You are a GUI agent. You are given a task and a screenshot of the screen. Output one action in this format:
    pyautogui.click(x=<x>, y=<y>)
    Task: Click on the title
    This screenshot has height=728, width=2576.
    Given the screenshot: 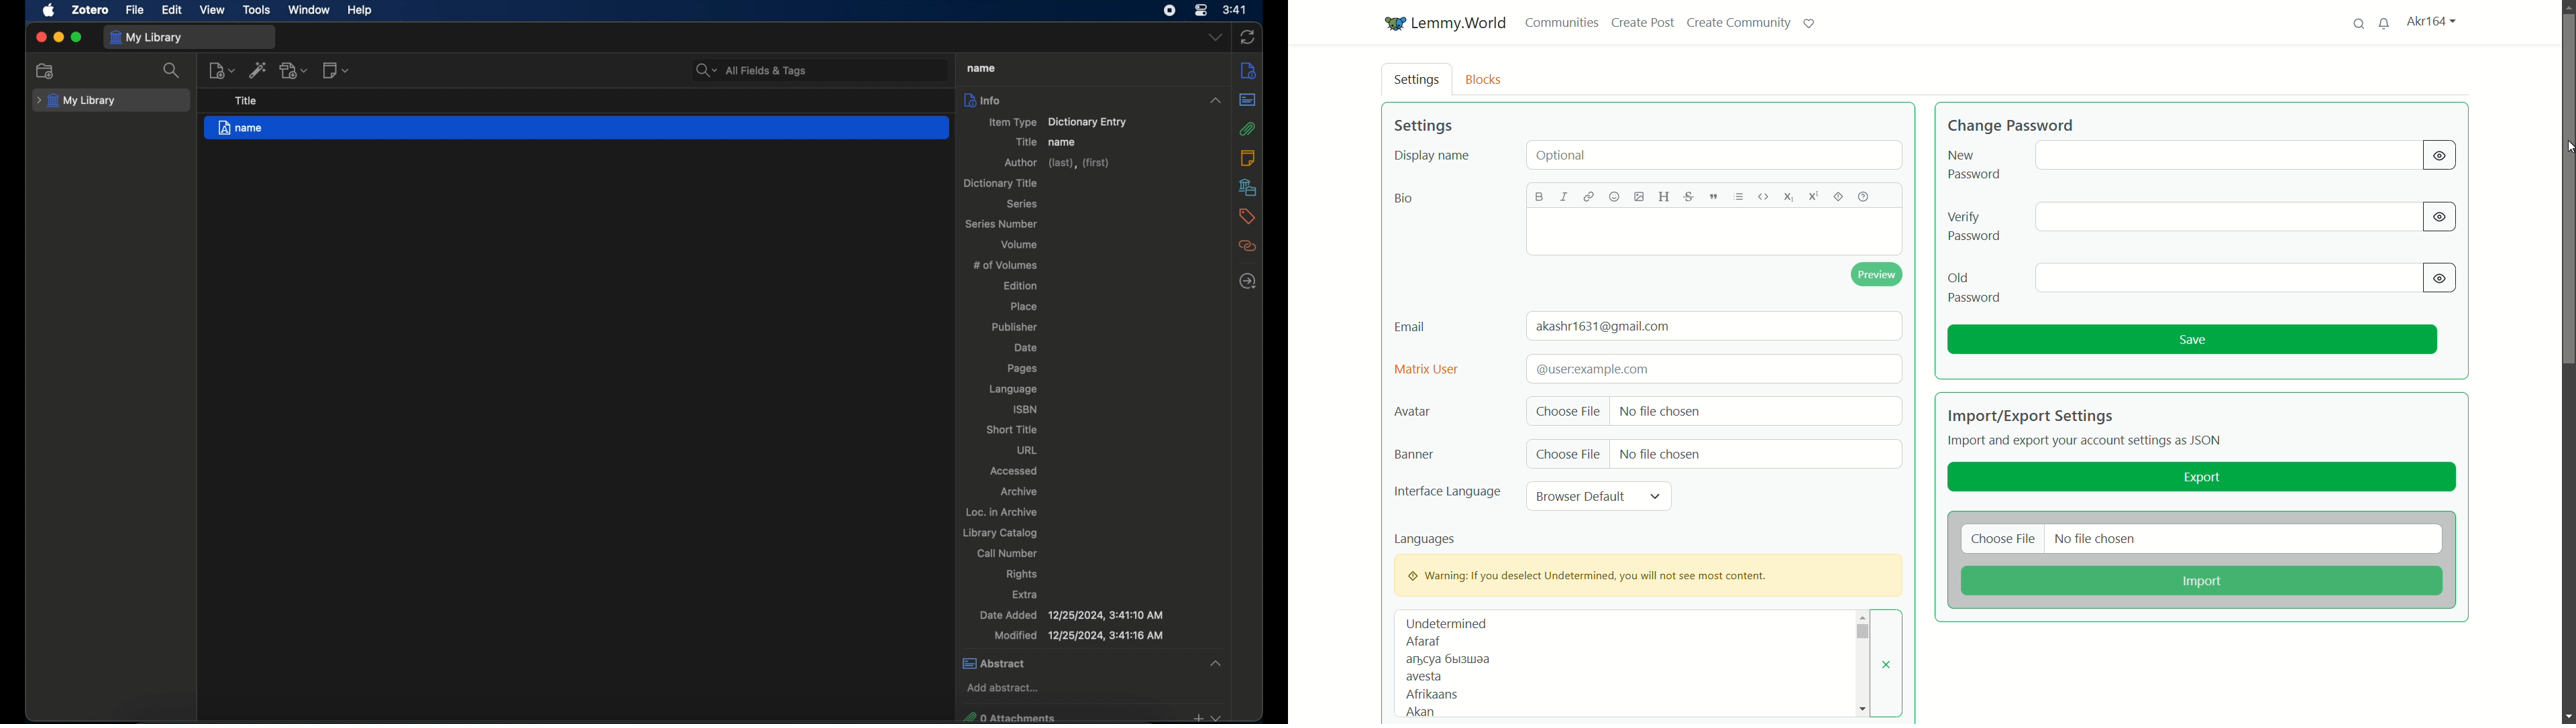 What is the action you would take?
    pyautogui.click(x=247, y=101)
    